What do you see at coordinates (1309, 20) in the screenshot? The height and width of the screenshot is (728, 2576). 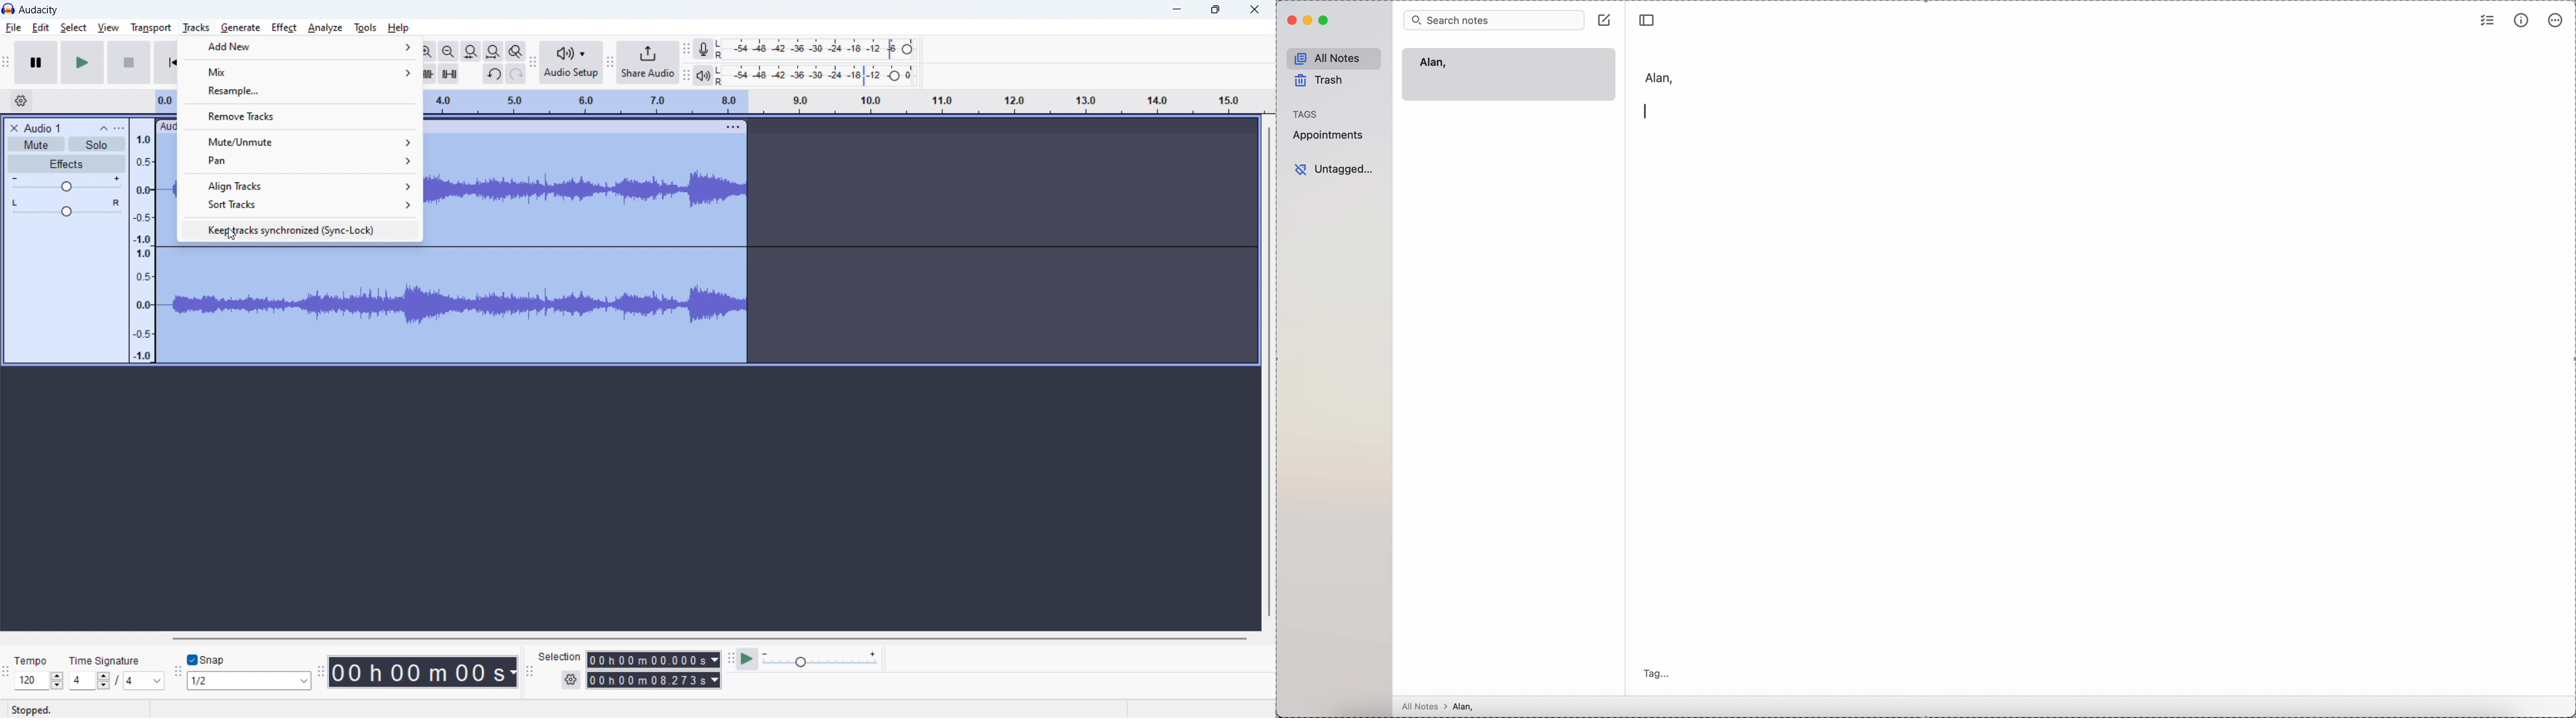 I see `minimize Simplenote` at bounding box center [1309, 20].